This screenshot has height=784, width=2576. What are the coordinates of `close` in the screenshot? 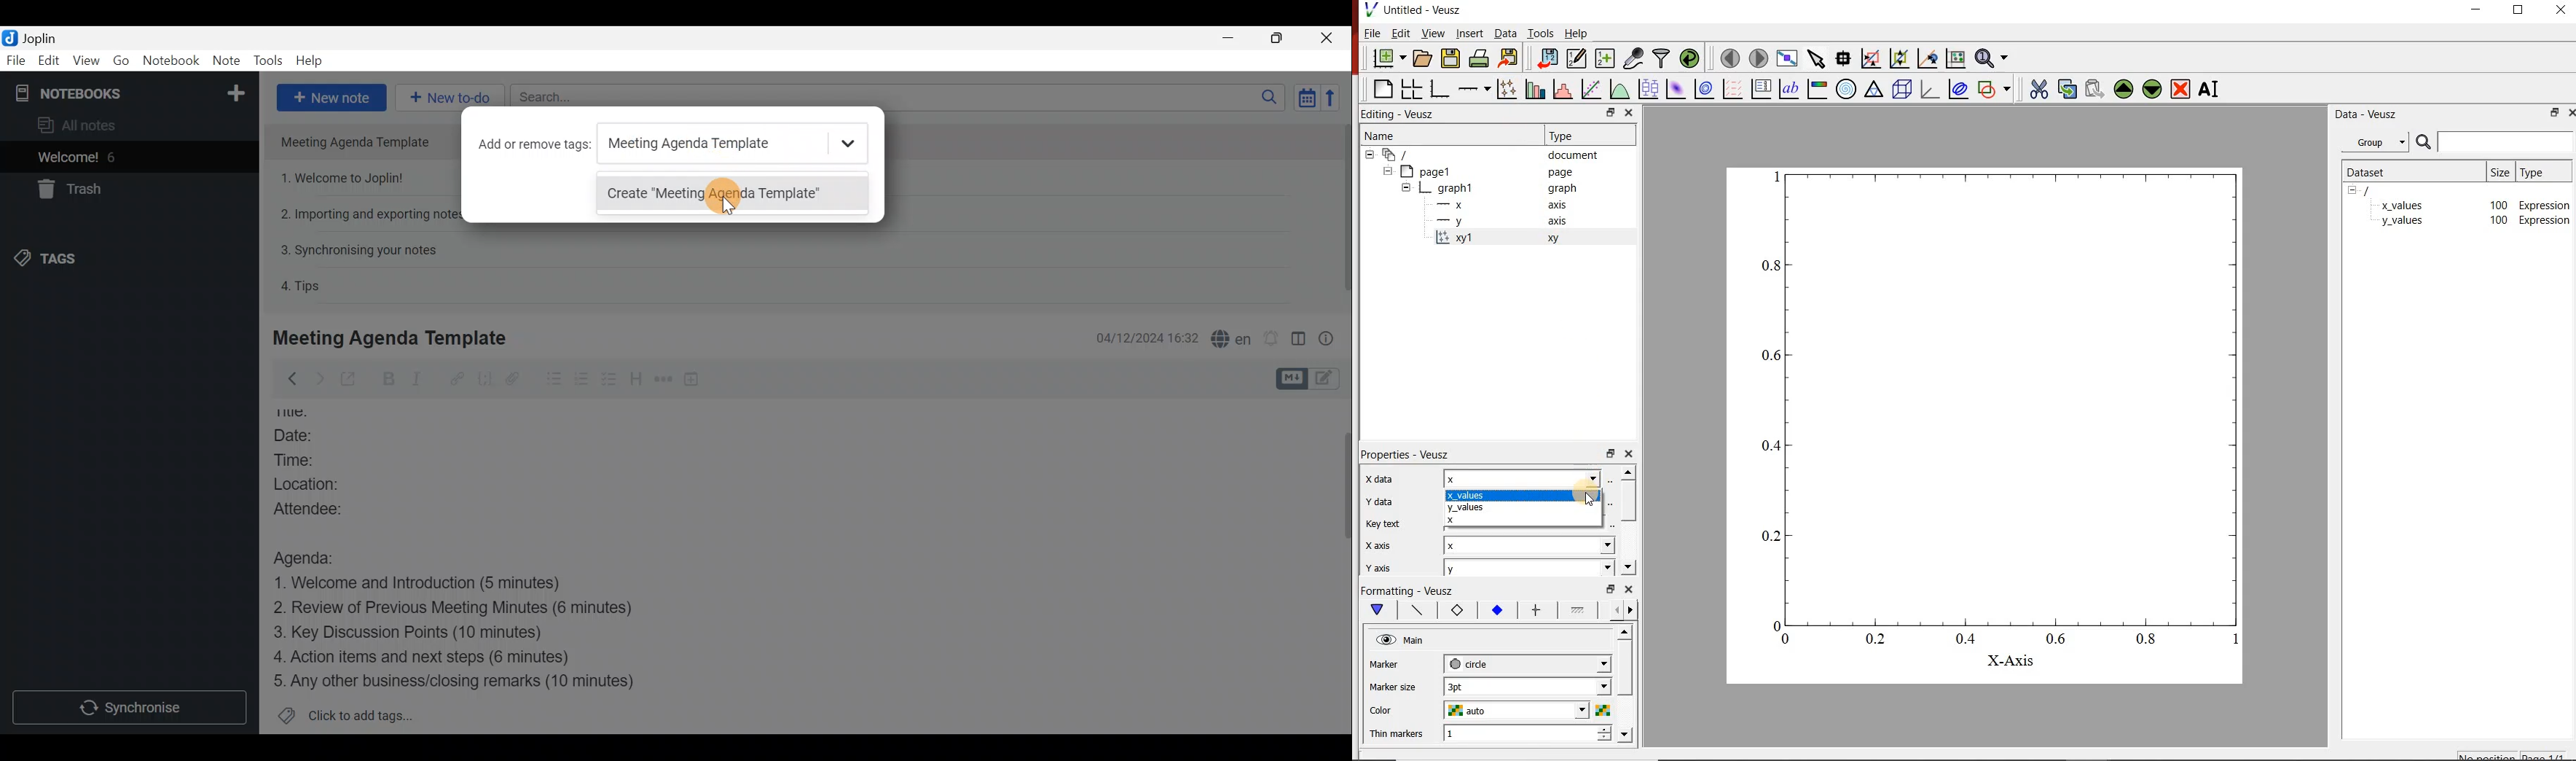 It's located at (1630, 453).